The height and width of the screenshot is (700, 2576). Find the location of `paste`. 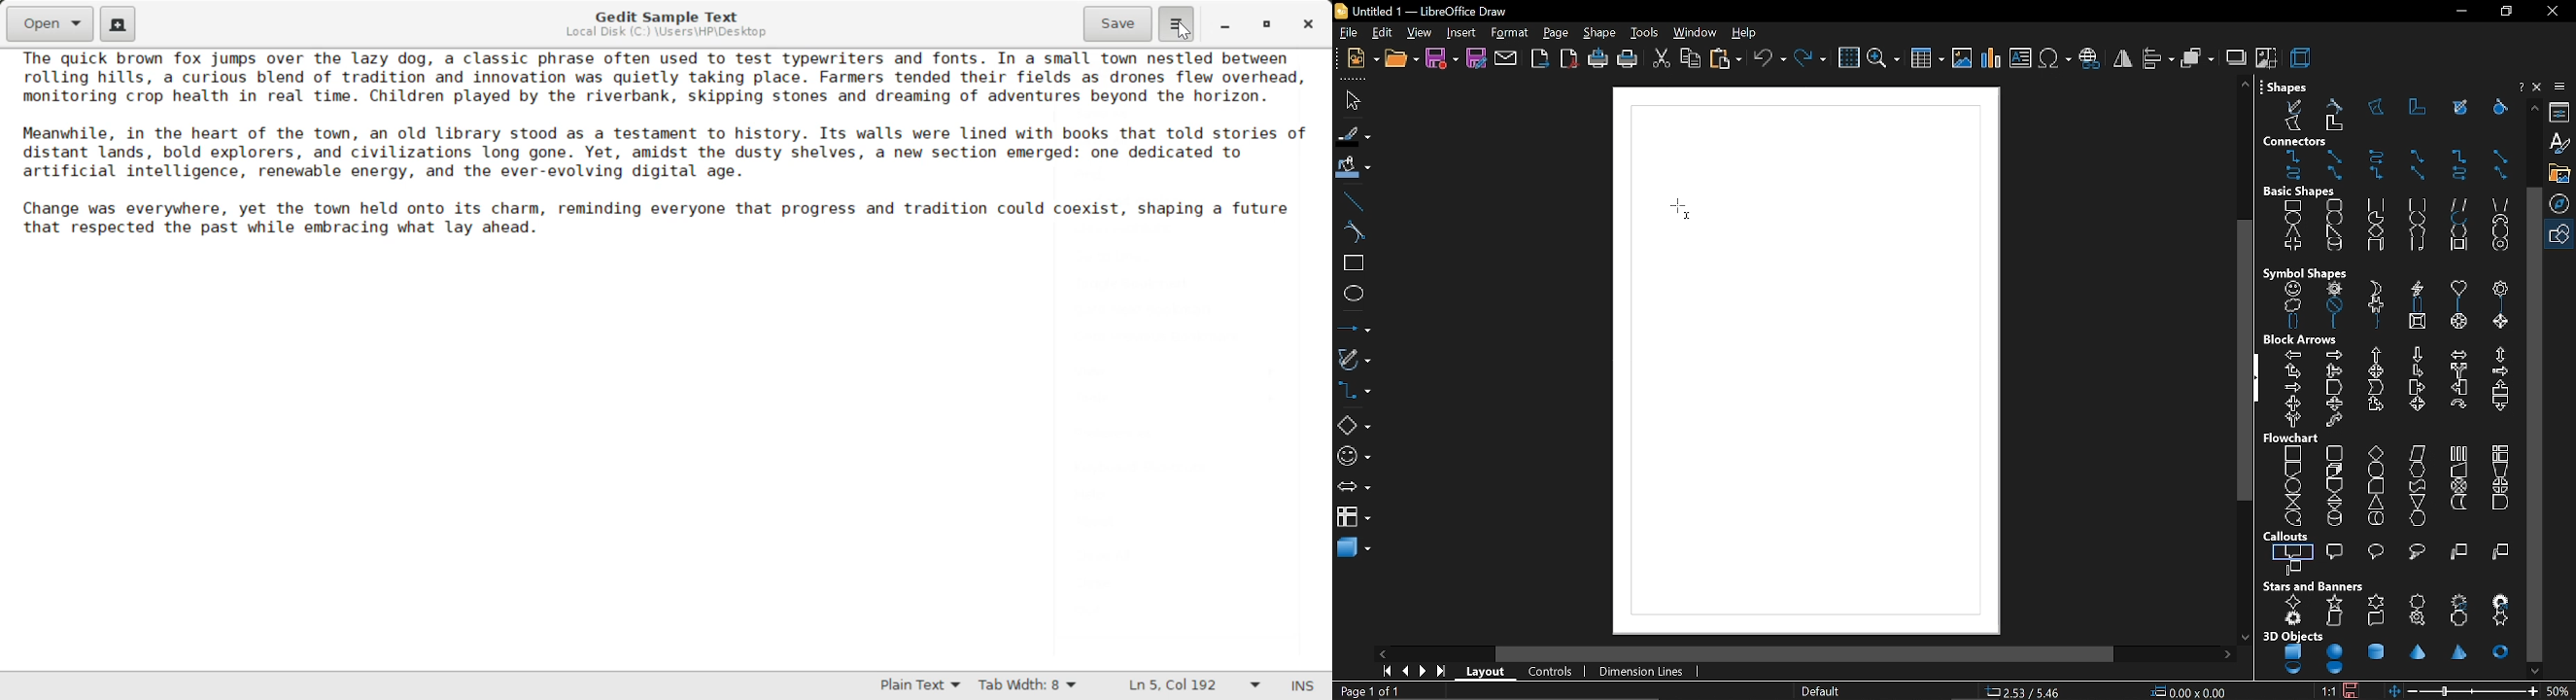

paste is located at coordinates (1725, 60).